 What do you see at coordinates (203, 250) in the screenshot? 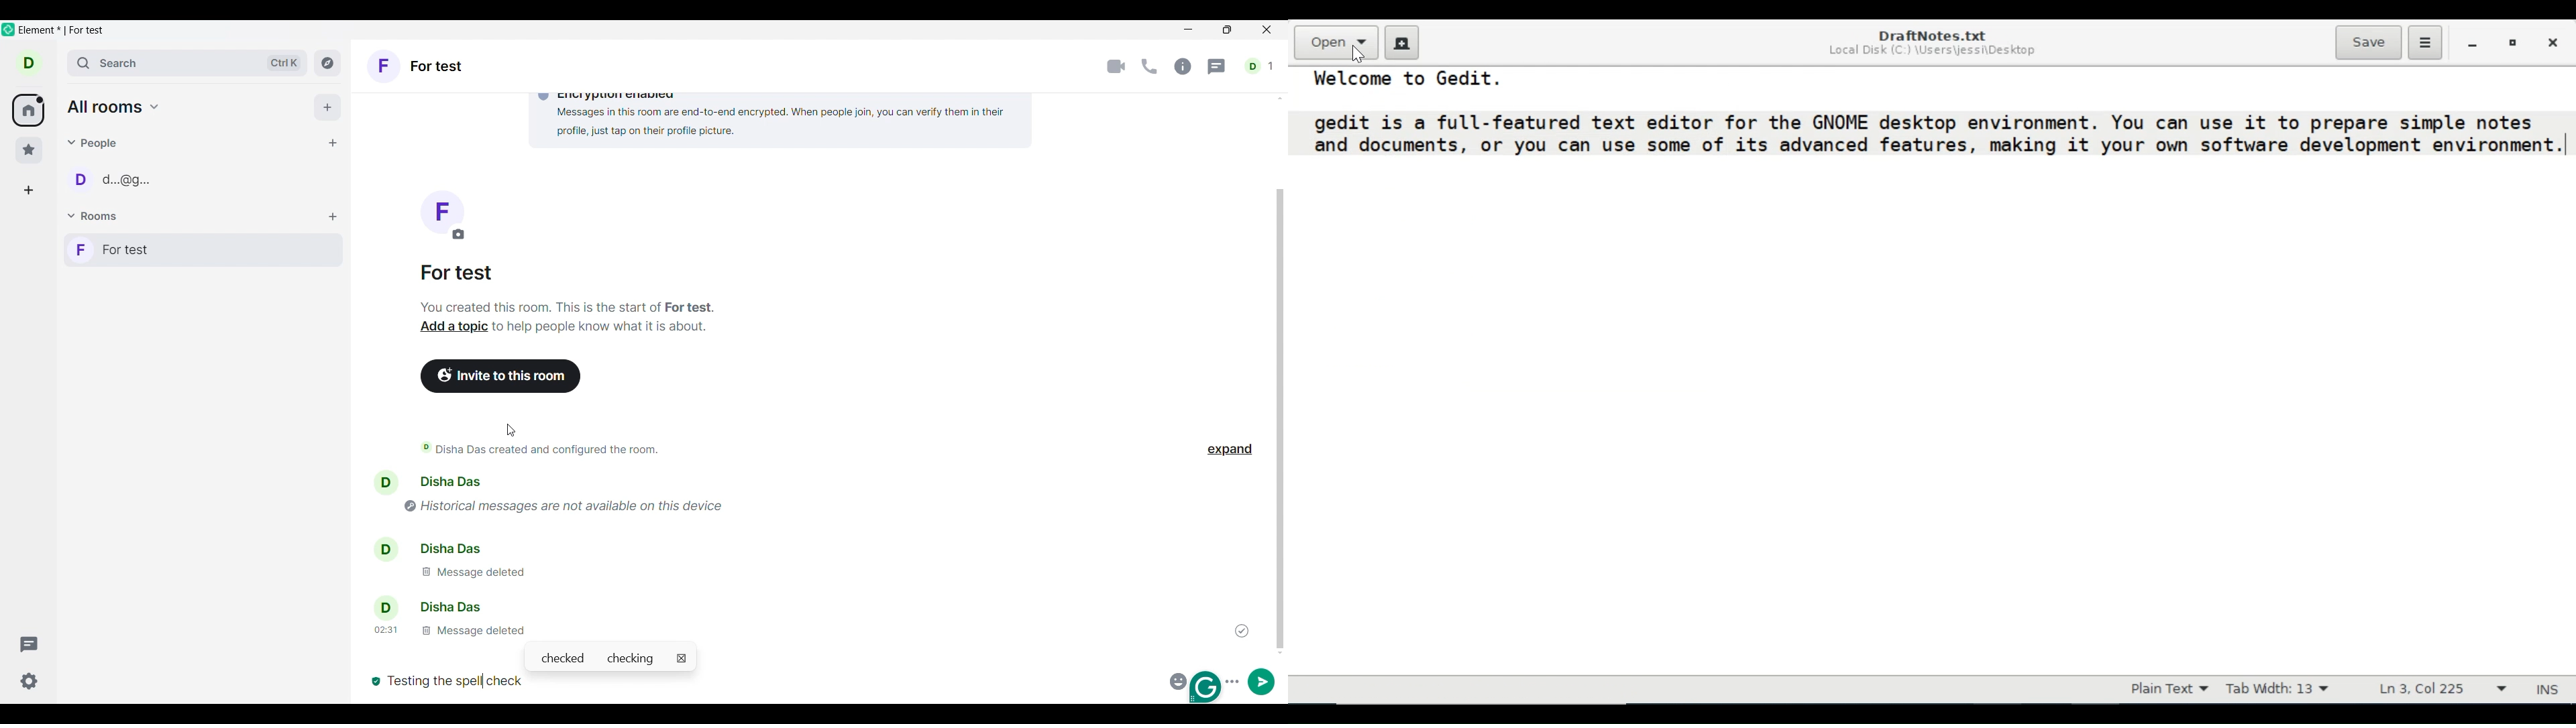
I see `f for test` at bounding box center [203, 250].